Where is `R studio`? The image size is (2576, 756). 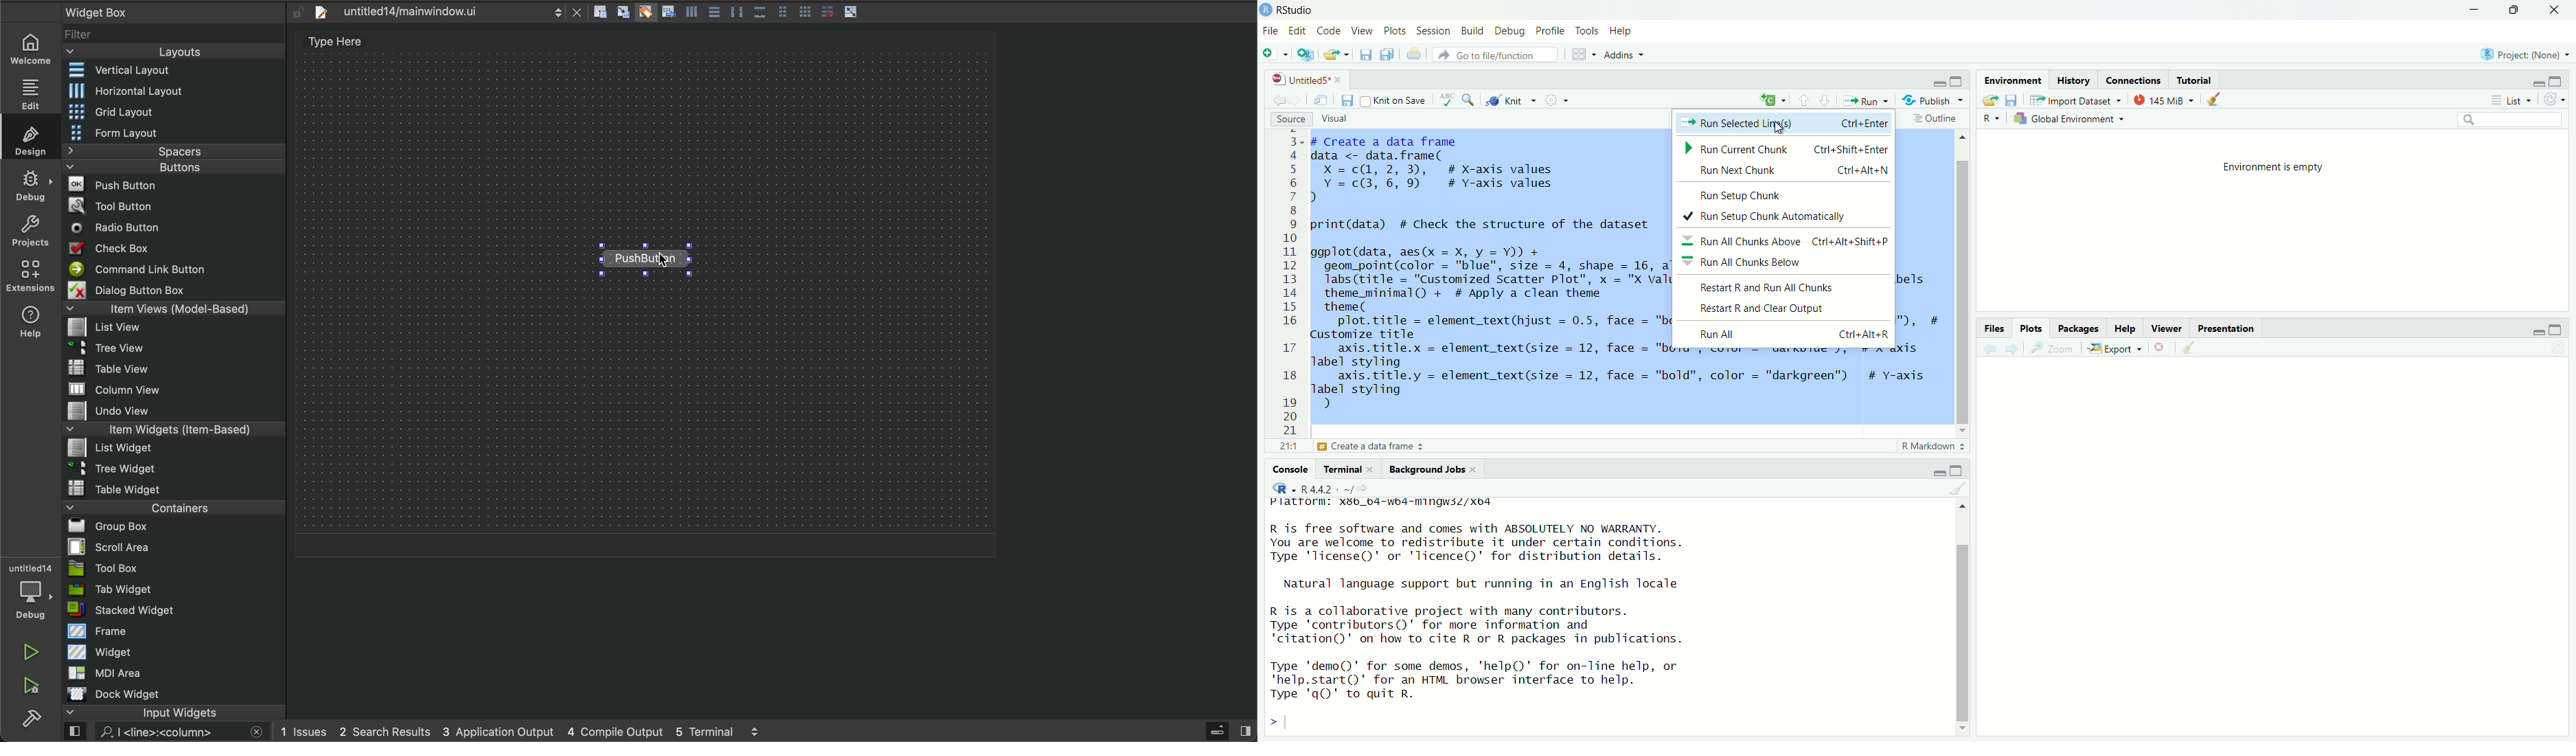 R studio is located at coordinates (1295, 10).